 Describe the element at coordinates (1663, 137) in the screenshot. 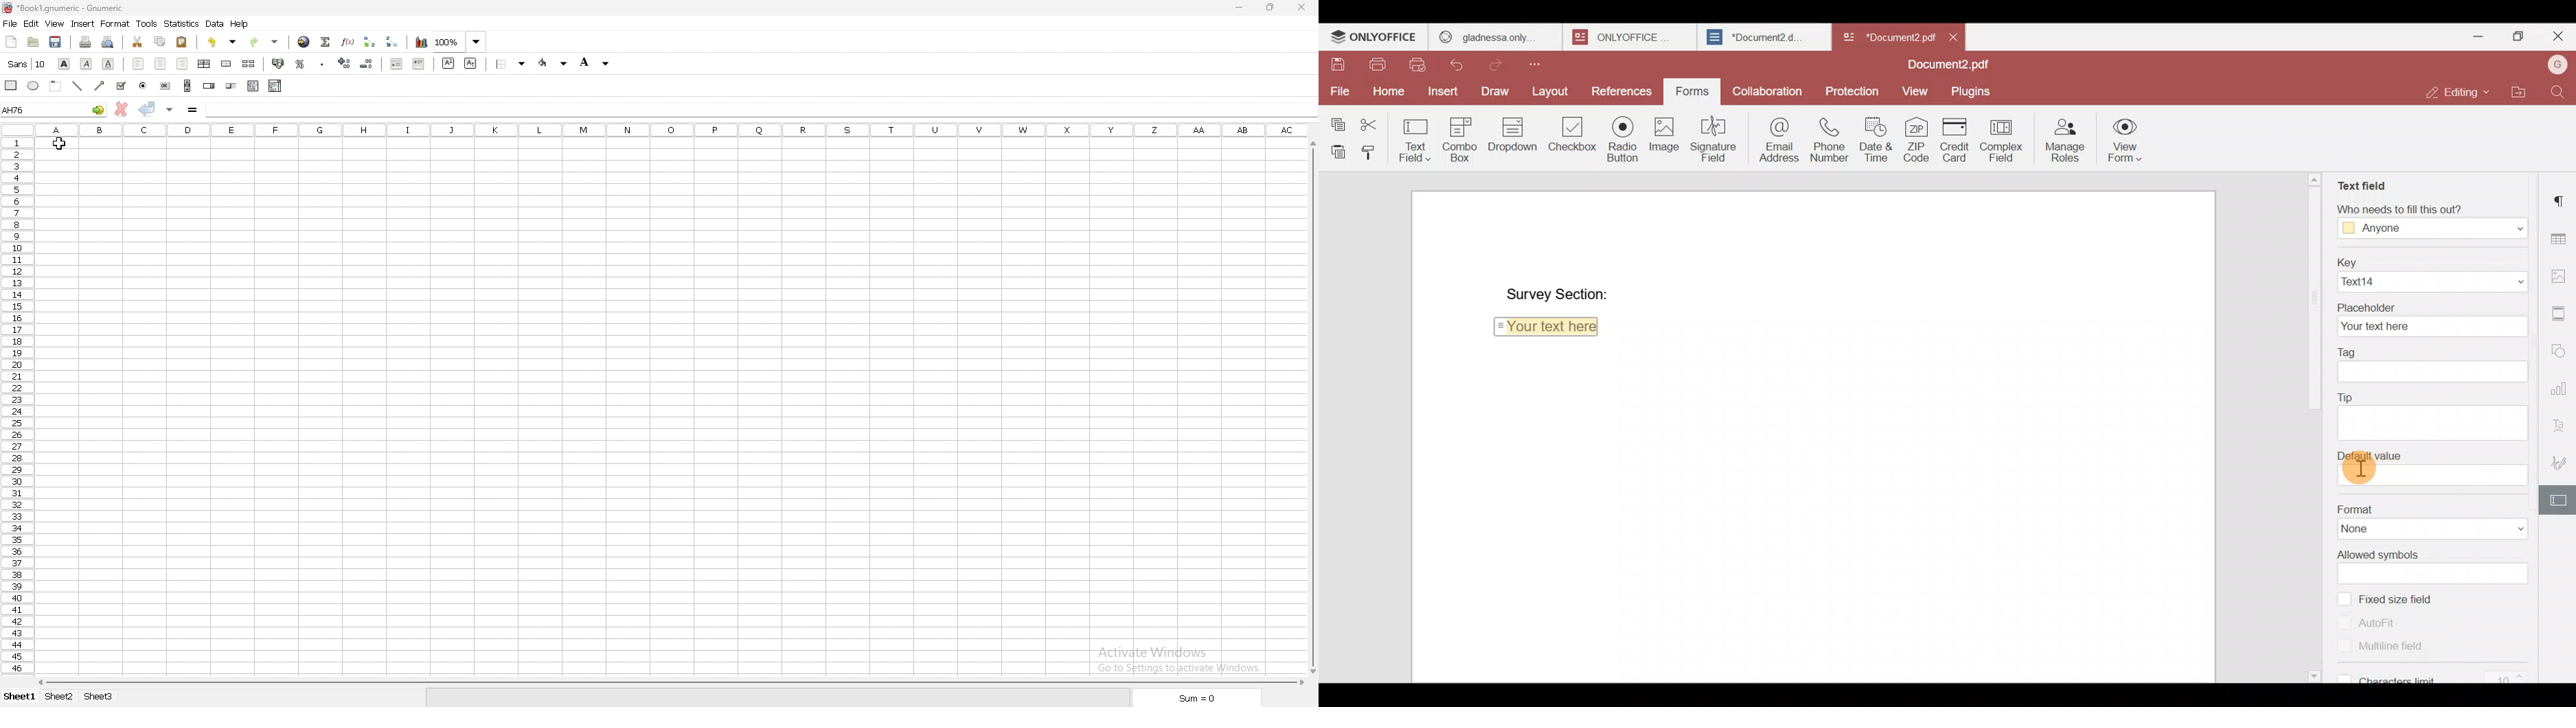

I see `Image` at that location.